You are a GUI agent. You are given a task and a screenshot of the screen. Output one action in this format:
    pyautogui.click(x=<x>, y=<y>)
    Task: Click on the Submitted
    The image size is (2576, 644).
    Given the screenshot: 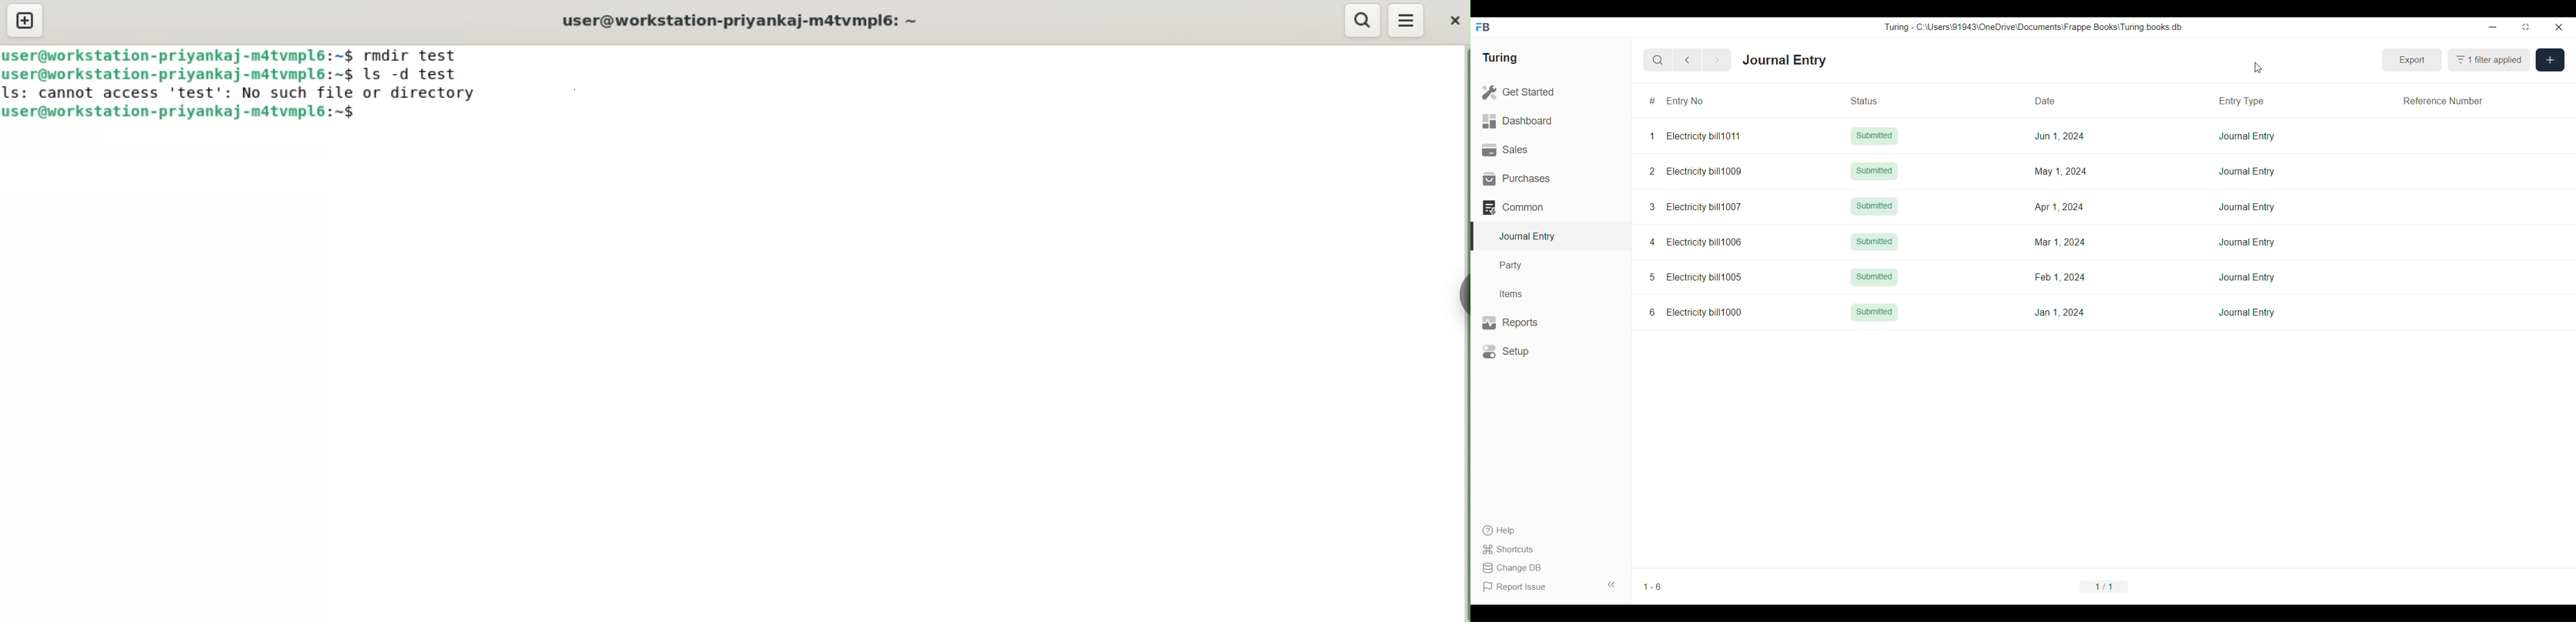 What is the action you would take?
    pyautogui.click(x=1874, y=277)
    